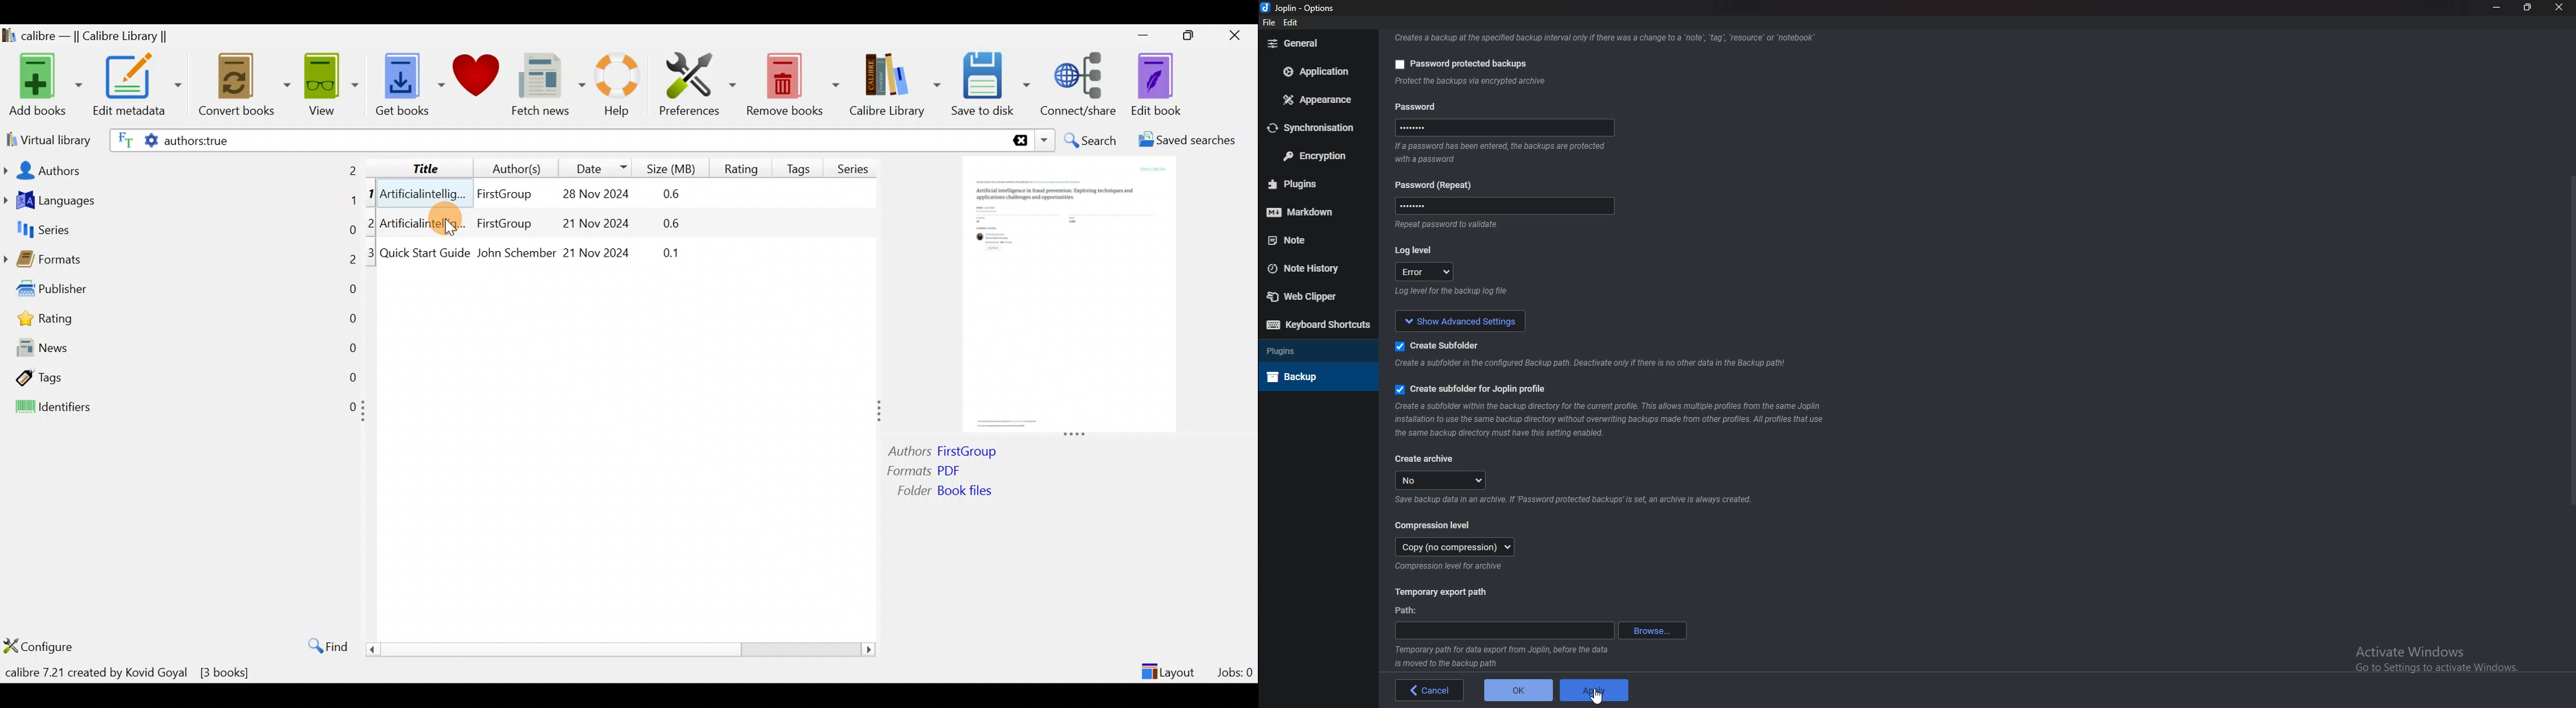 This screenshot has height=728, width=2576. What do you see at coordinates (1314, 43) in the screenshot?
I see `general` at bounding box center [1314, 43].